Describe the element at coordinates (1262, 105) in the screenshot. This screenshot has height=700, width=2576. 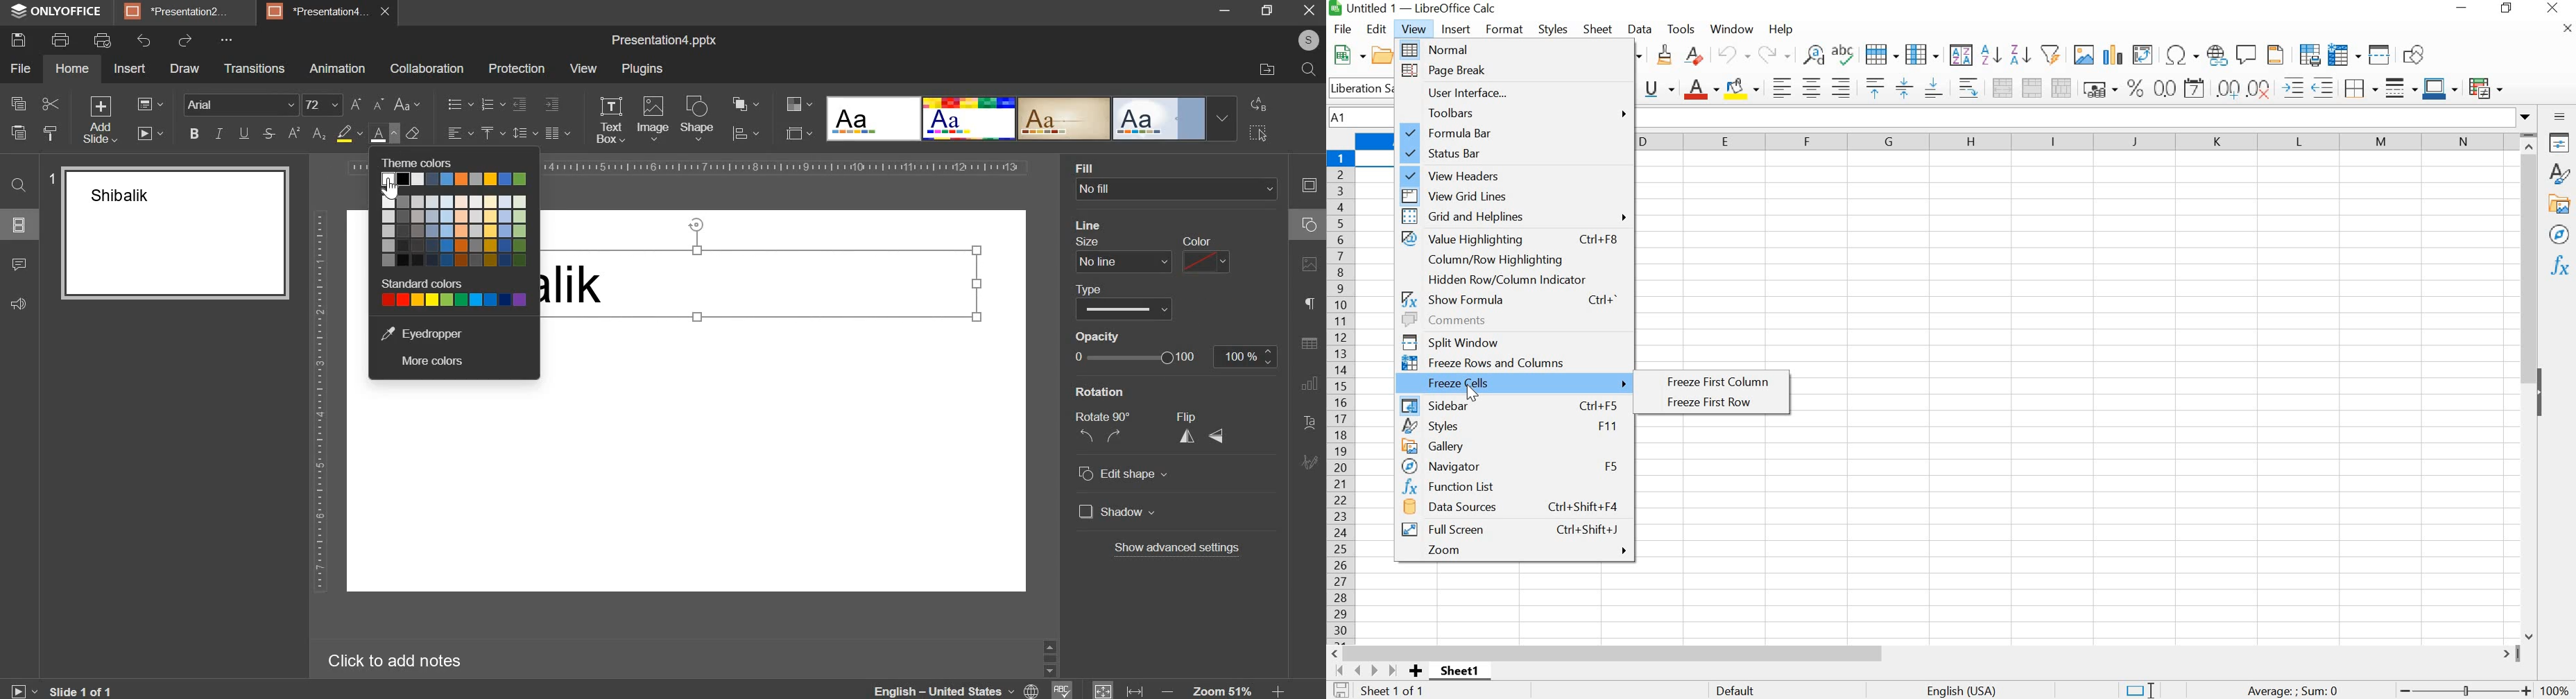
I see `replace` at that location.